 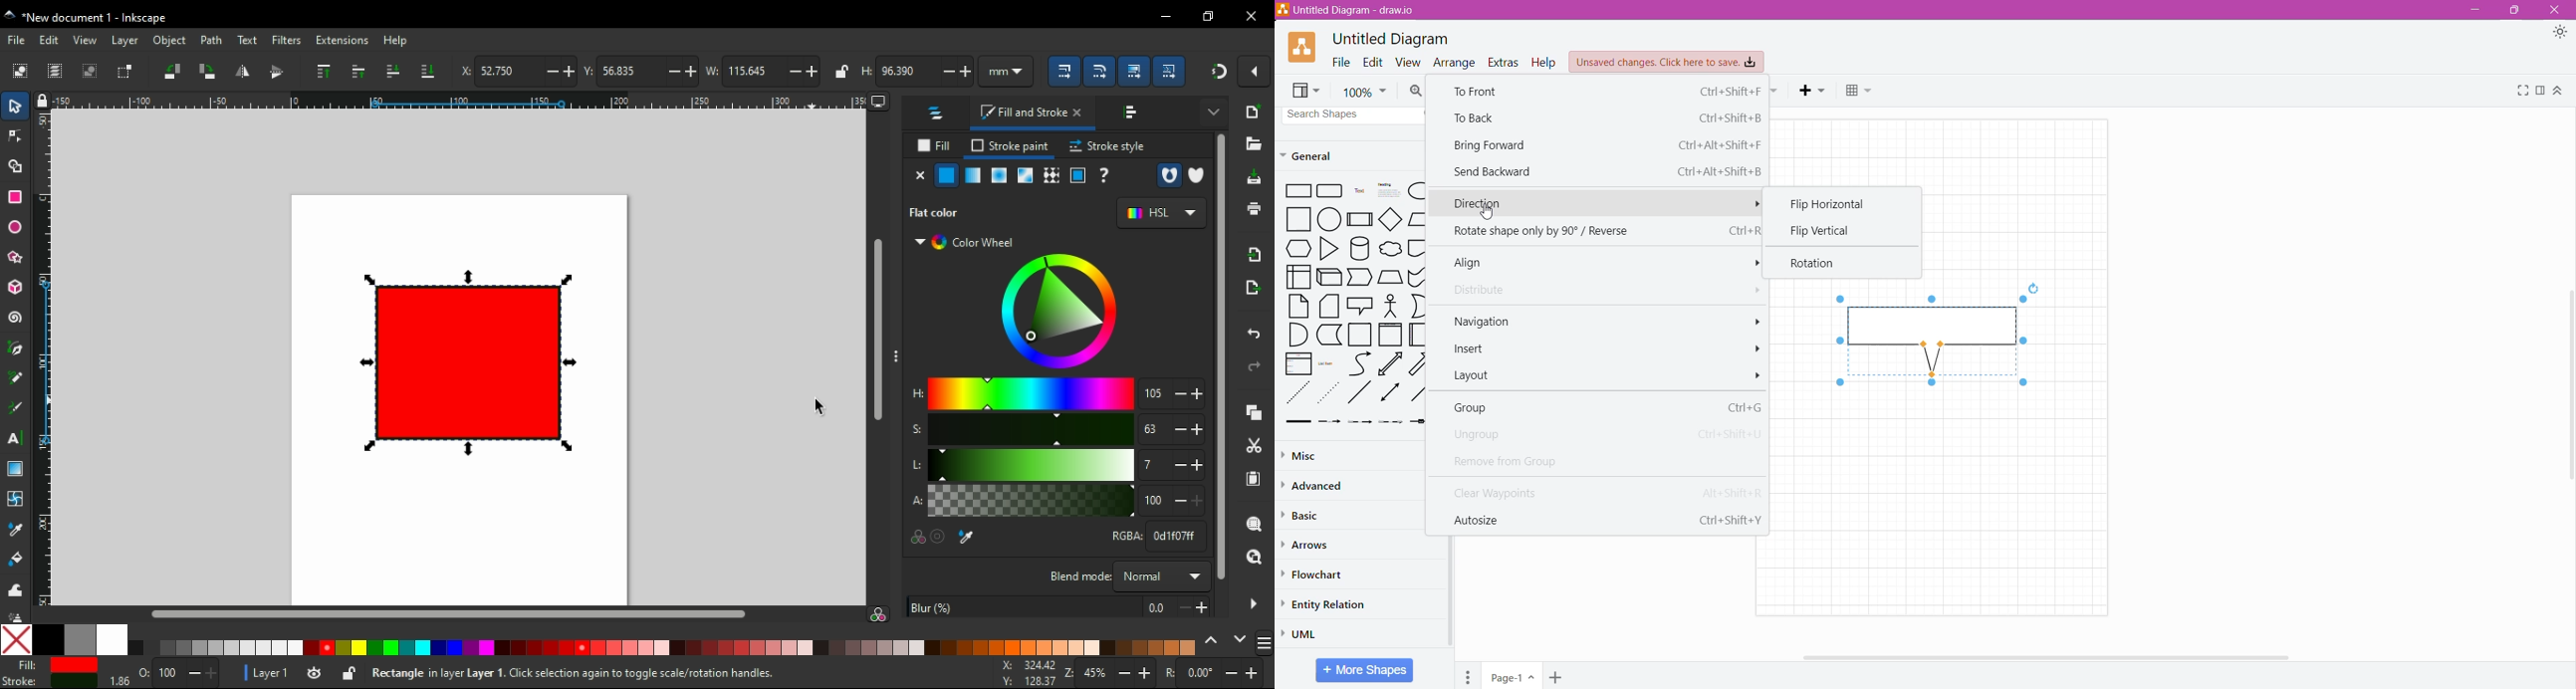 What do you see at coordinates (968, 243) in the screenshot?
I see `color wheel` at bounding box center [968, 243].